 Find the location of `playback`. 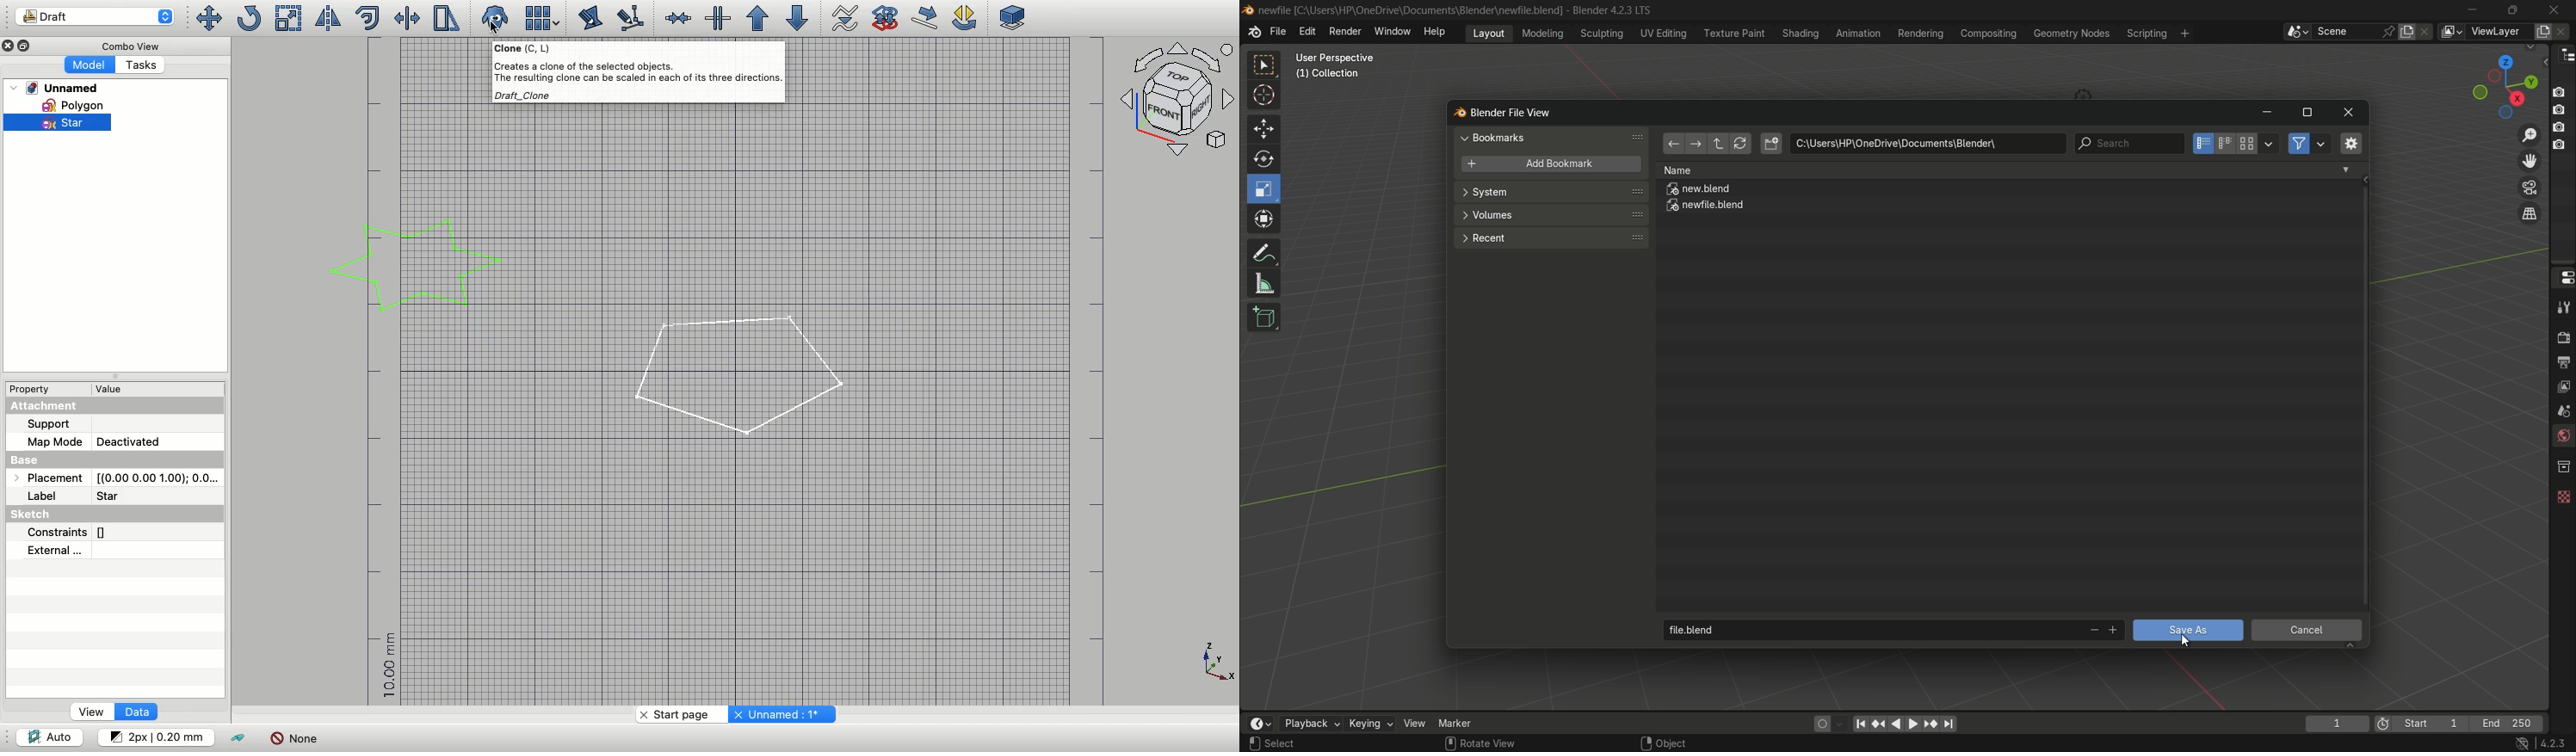

playback is located at coordinates (1310, 723).